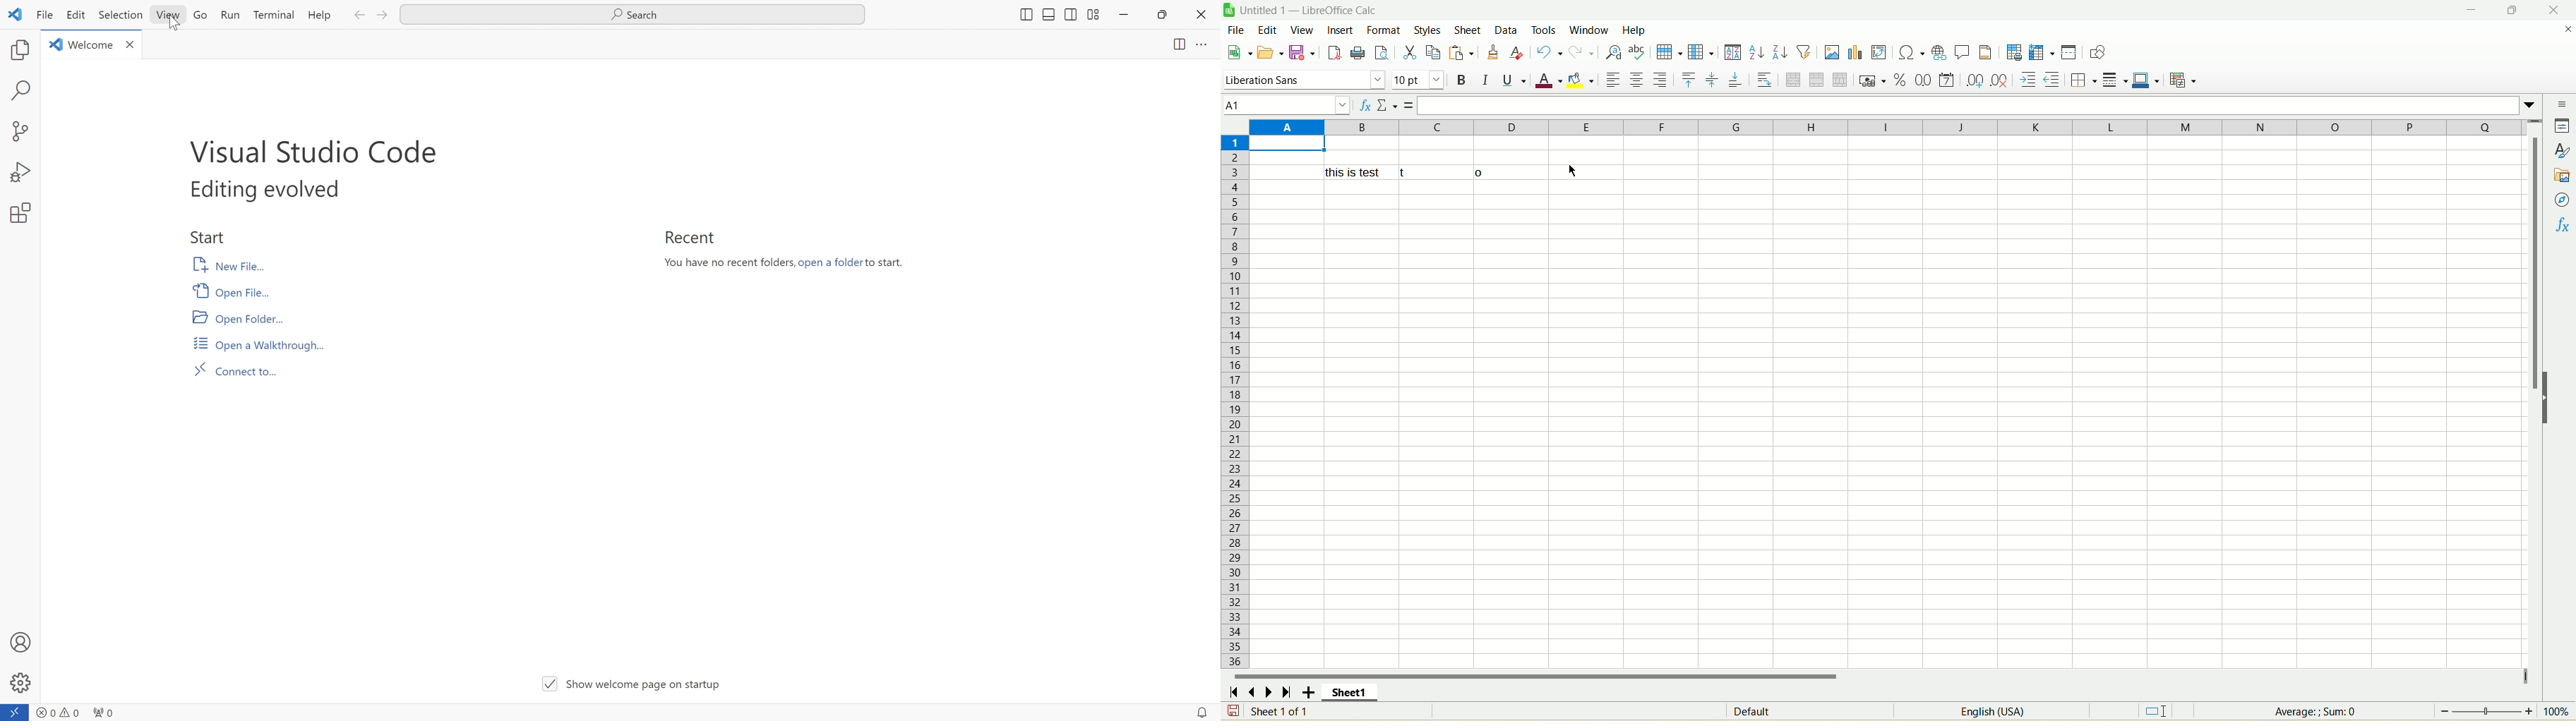 Image resolution: width=2576 pixels, height=728 pixels. Describe the element at coordinates (1269, 689) in the screenshot. I see `scroll to next sheet` at that location.